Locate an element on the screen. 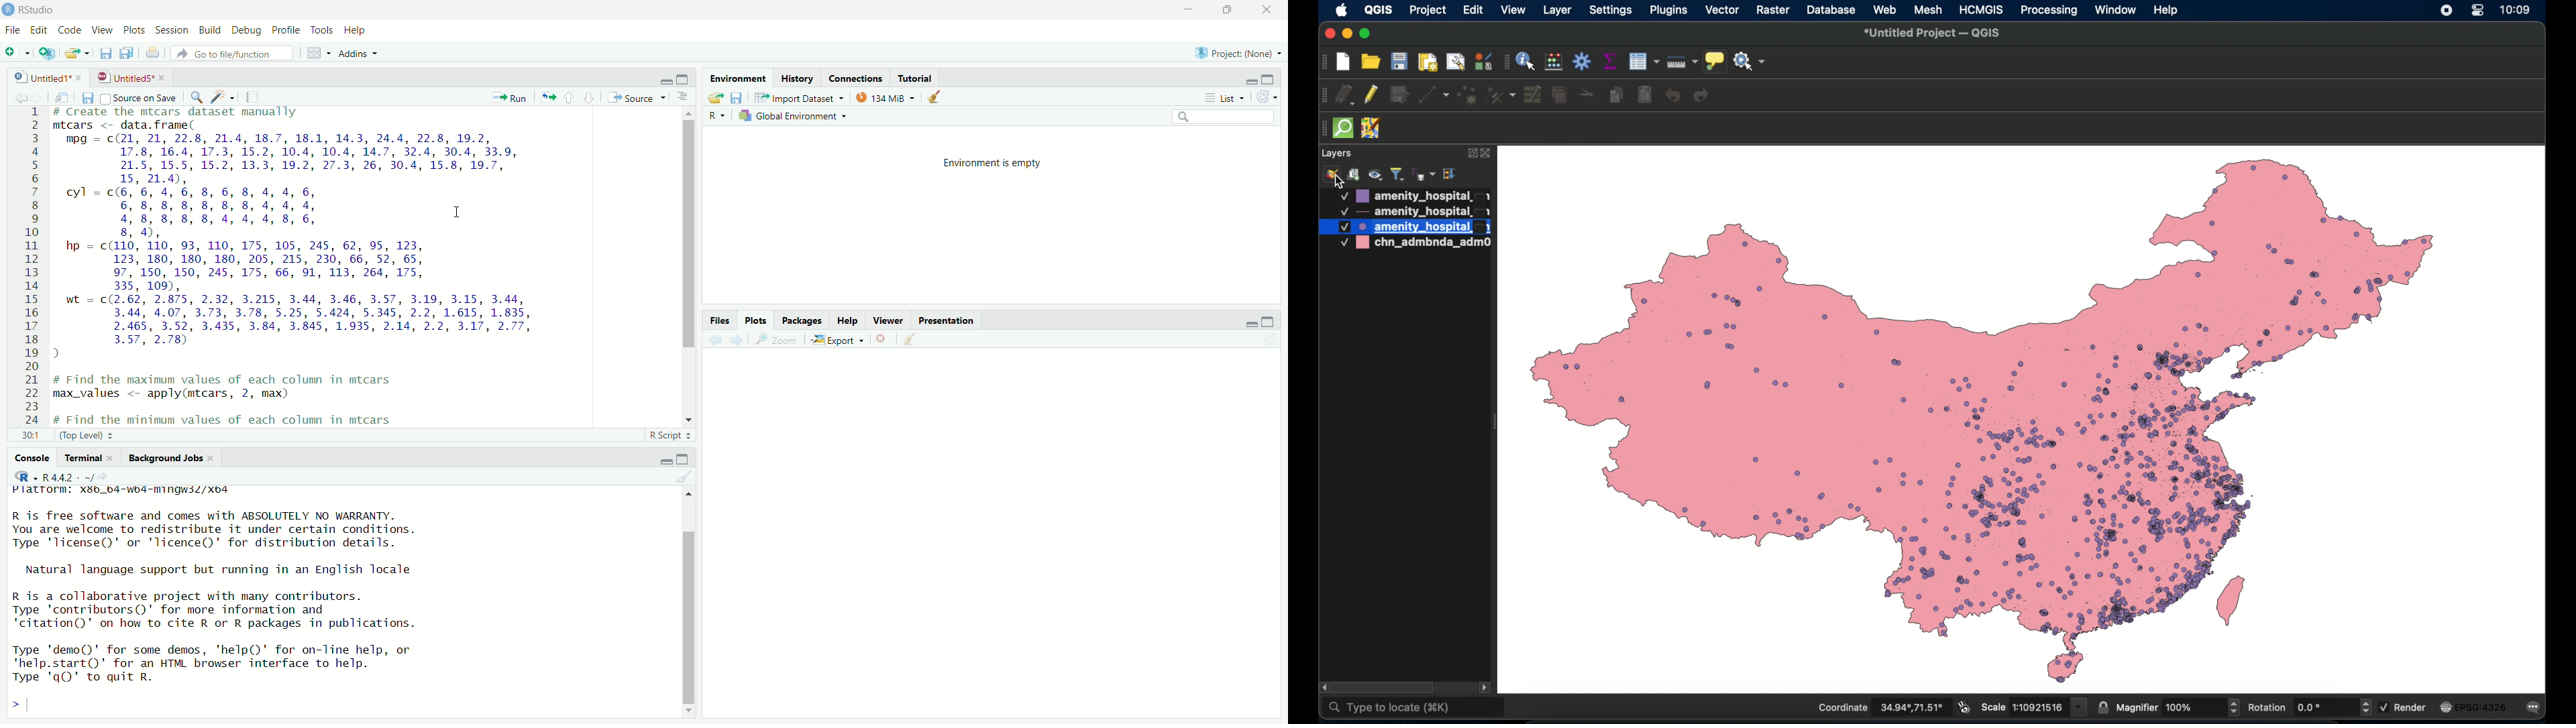 The width and height of the screenshot is (2576, 728). + Source ~ is located at coordinates (635, 97).